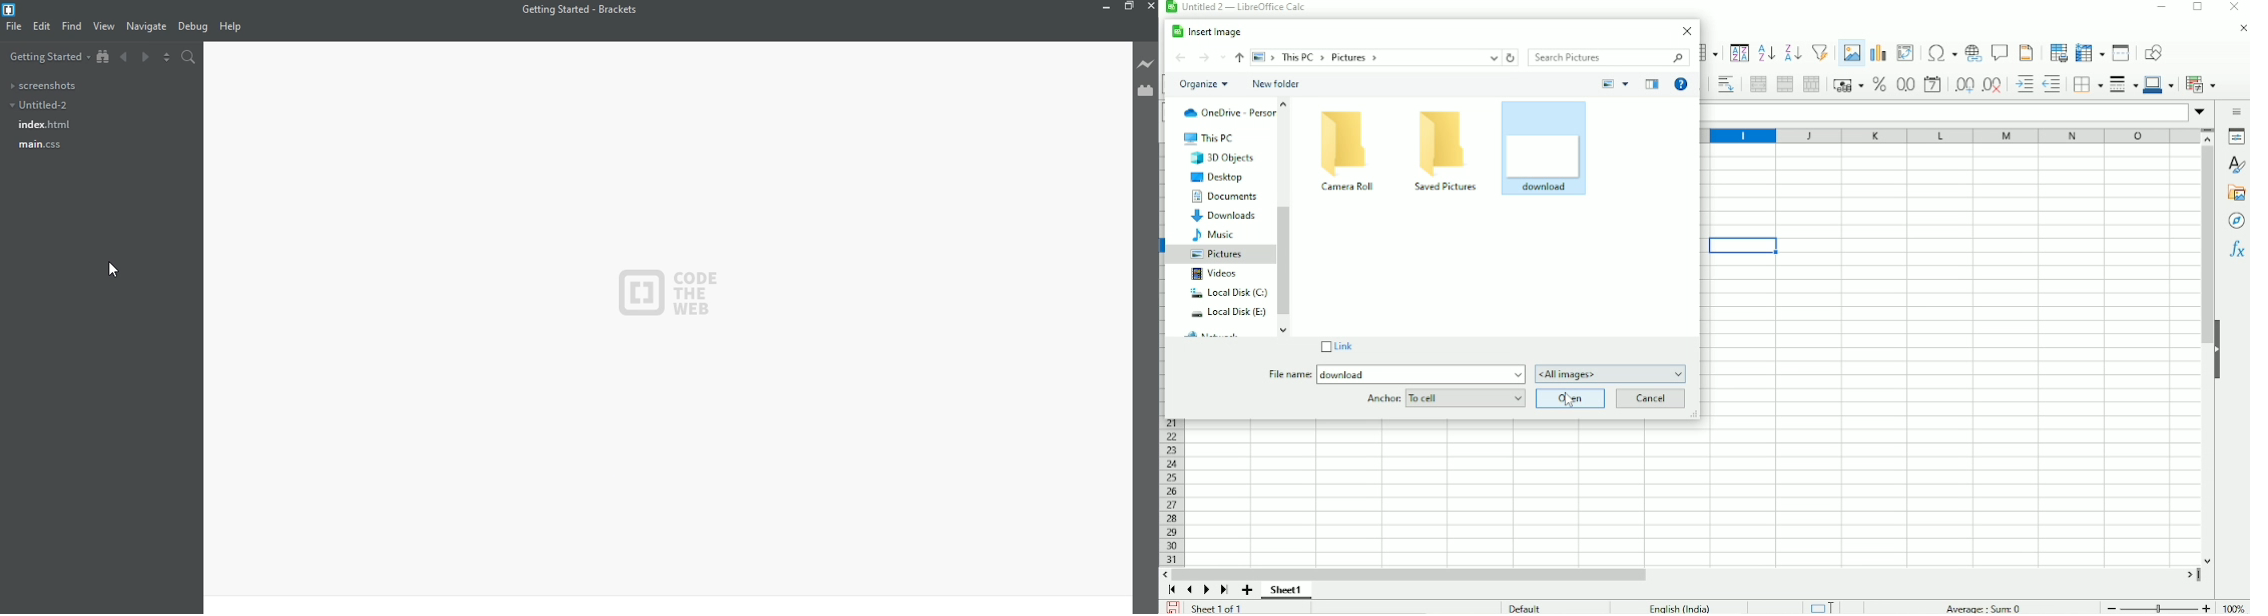 Image resolution: width=2268 pixels, height=616 pixels. What do you see at coordinates (12, 8) in the screenshot?
I see `brackets icon` at bounding box center [12, 8].